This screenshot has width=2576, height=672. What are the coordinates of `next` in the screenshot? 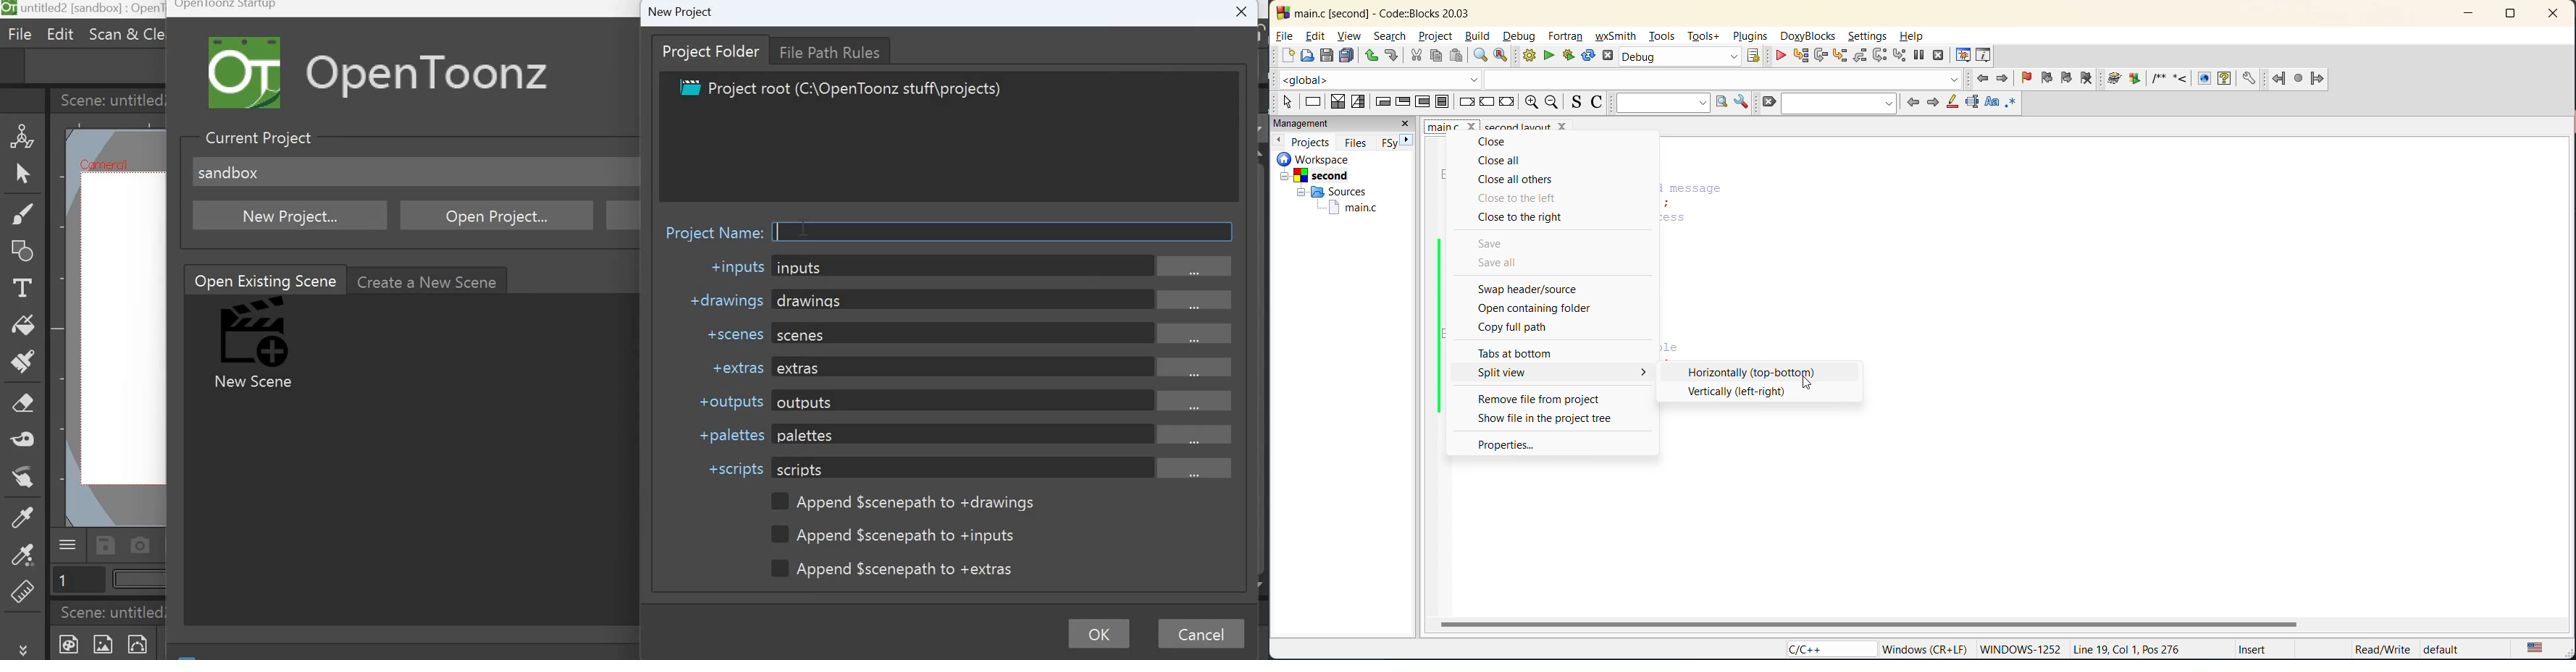 It's located at (1408, 141).